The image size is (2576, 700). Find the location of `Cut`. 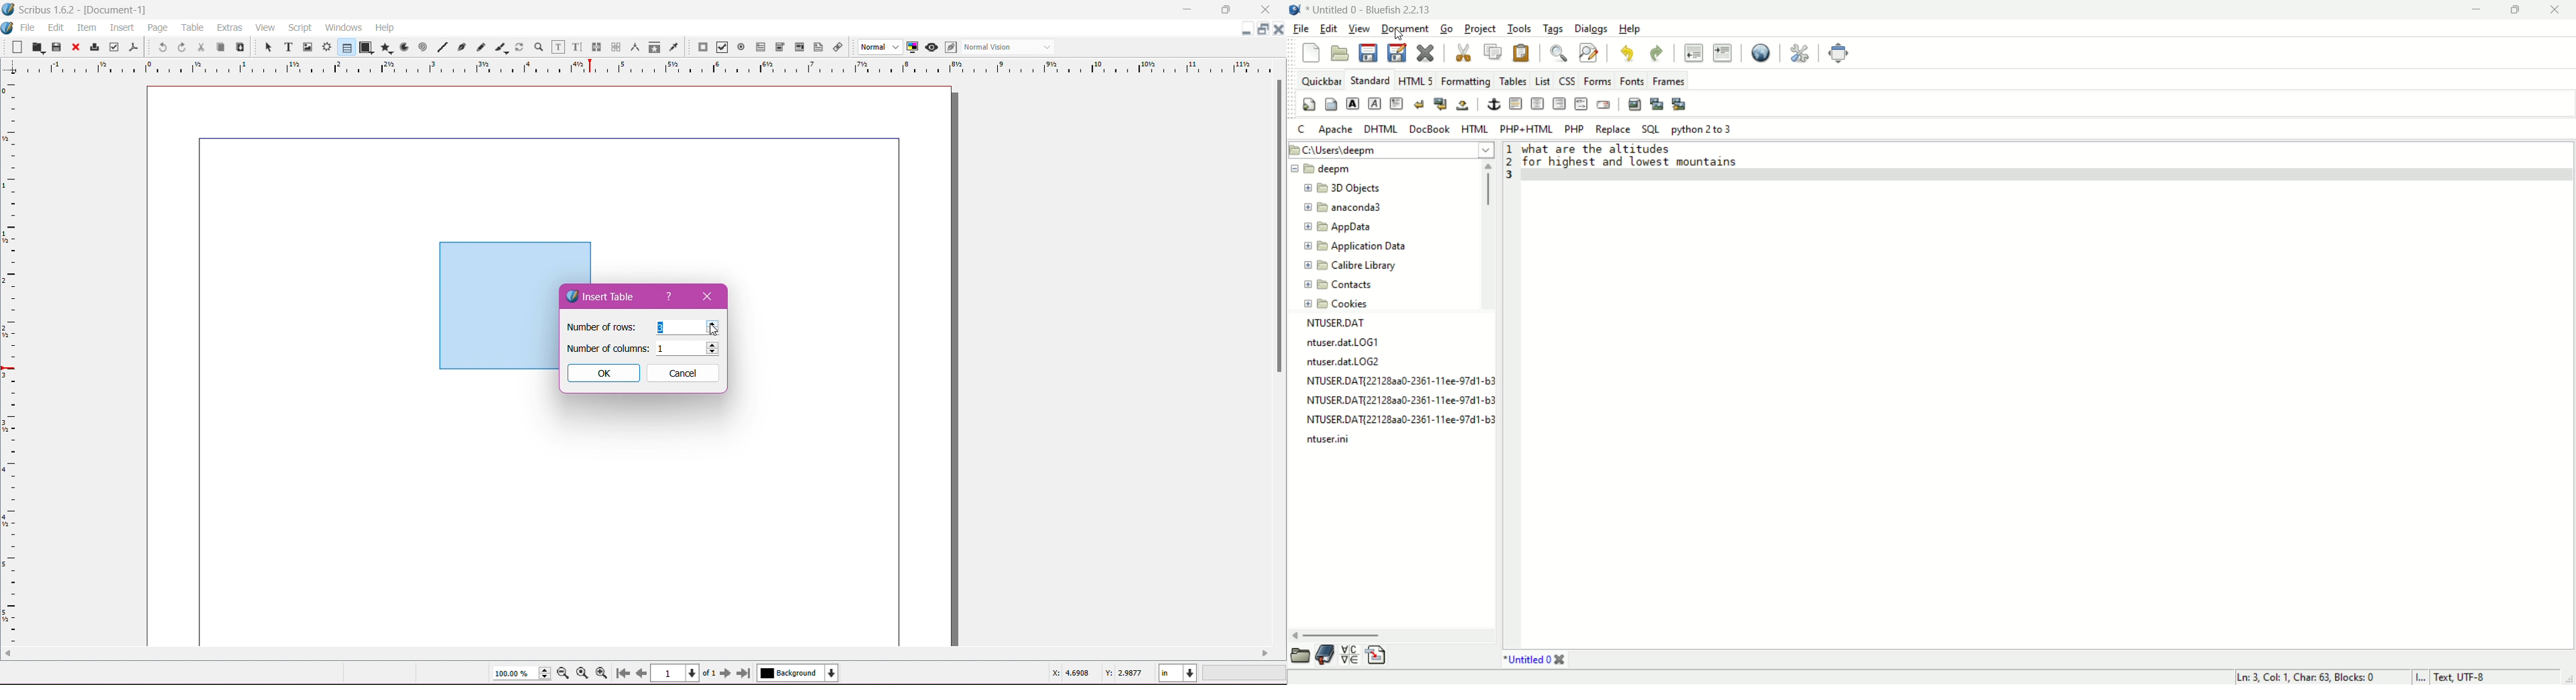

Cut is located at coordinates (198, 46).